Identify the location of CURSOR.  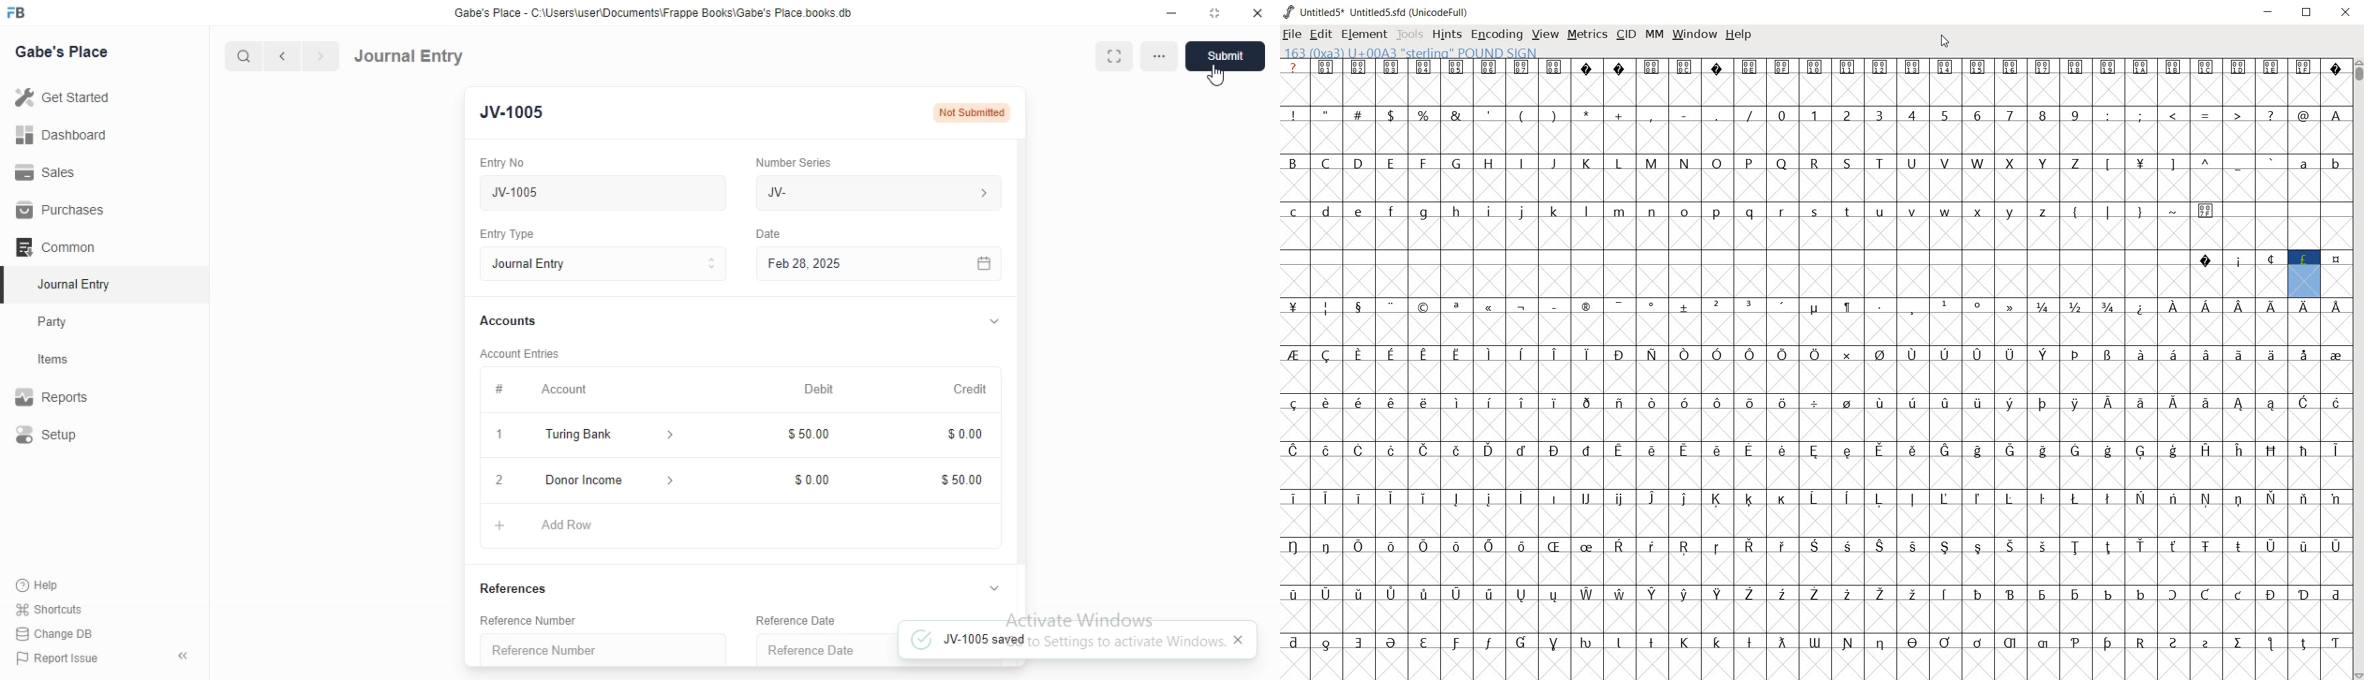
(1945, 43).